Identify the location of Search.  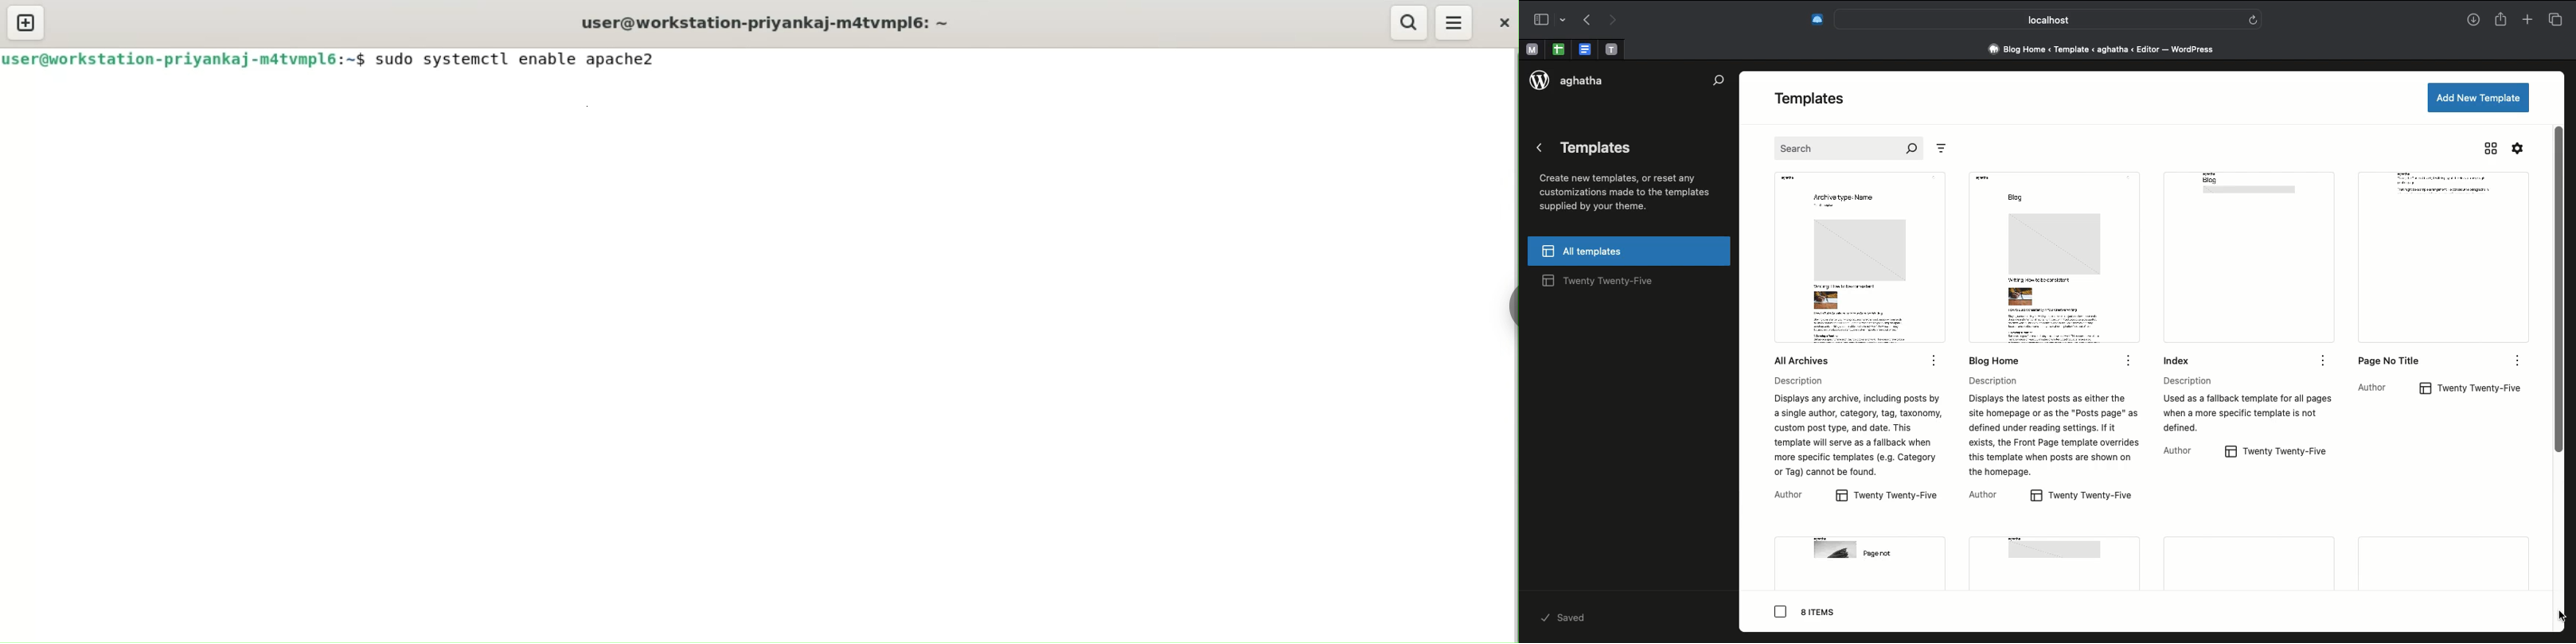
(1851, 148).